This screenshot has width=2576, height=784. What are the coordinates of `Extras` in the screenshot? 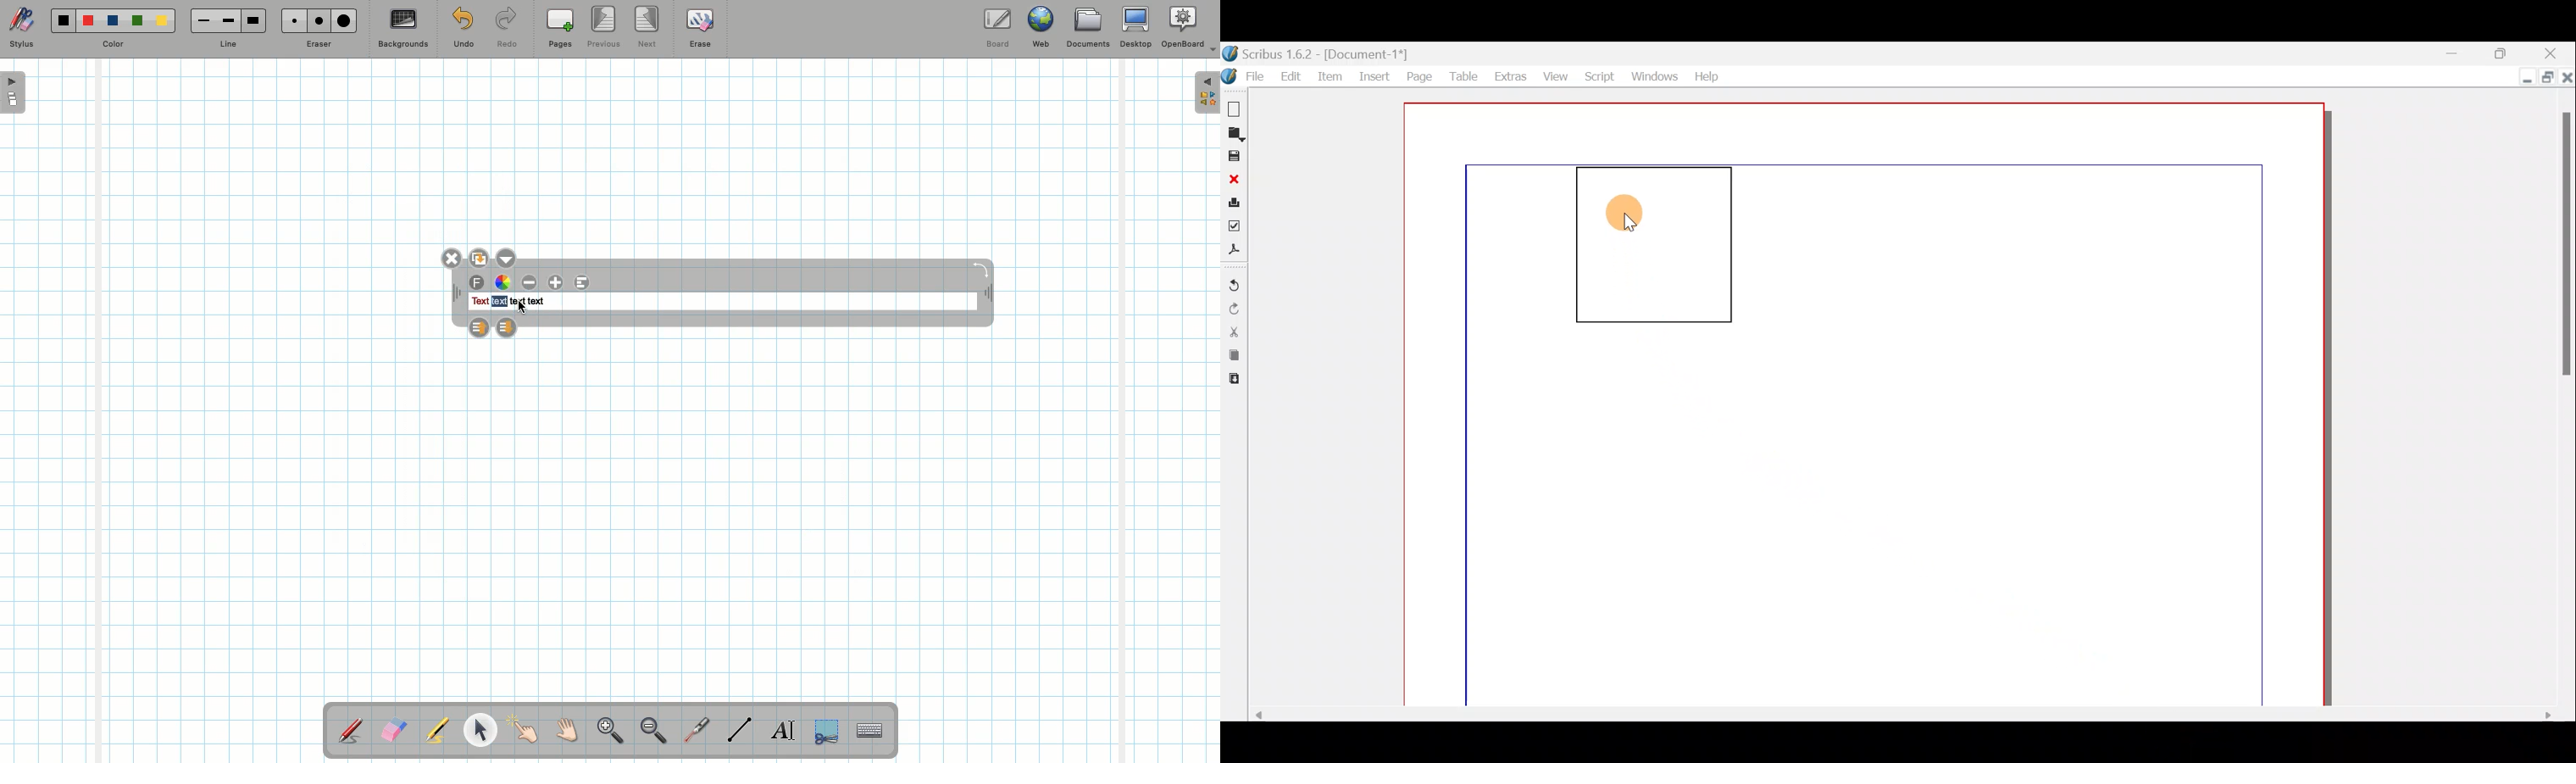 It's located at (1509, 77).